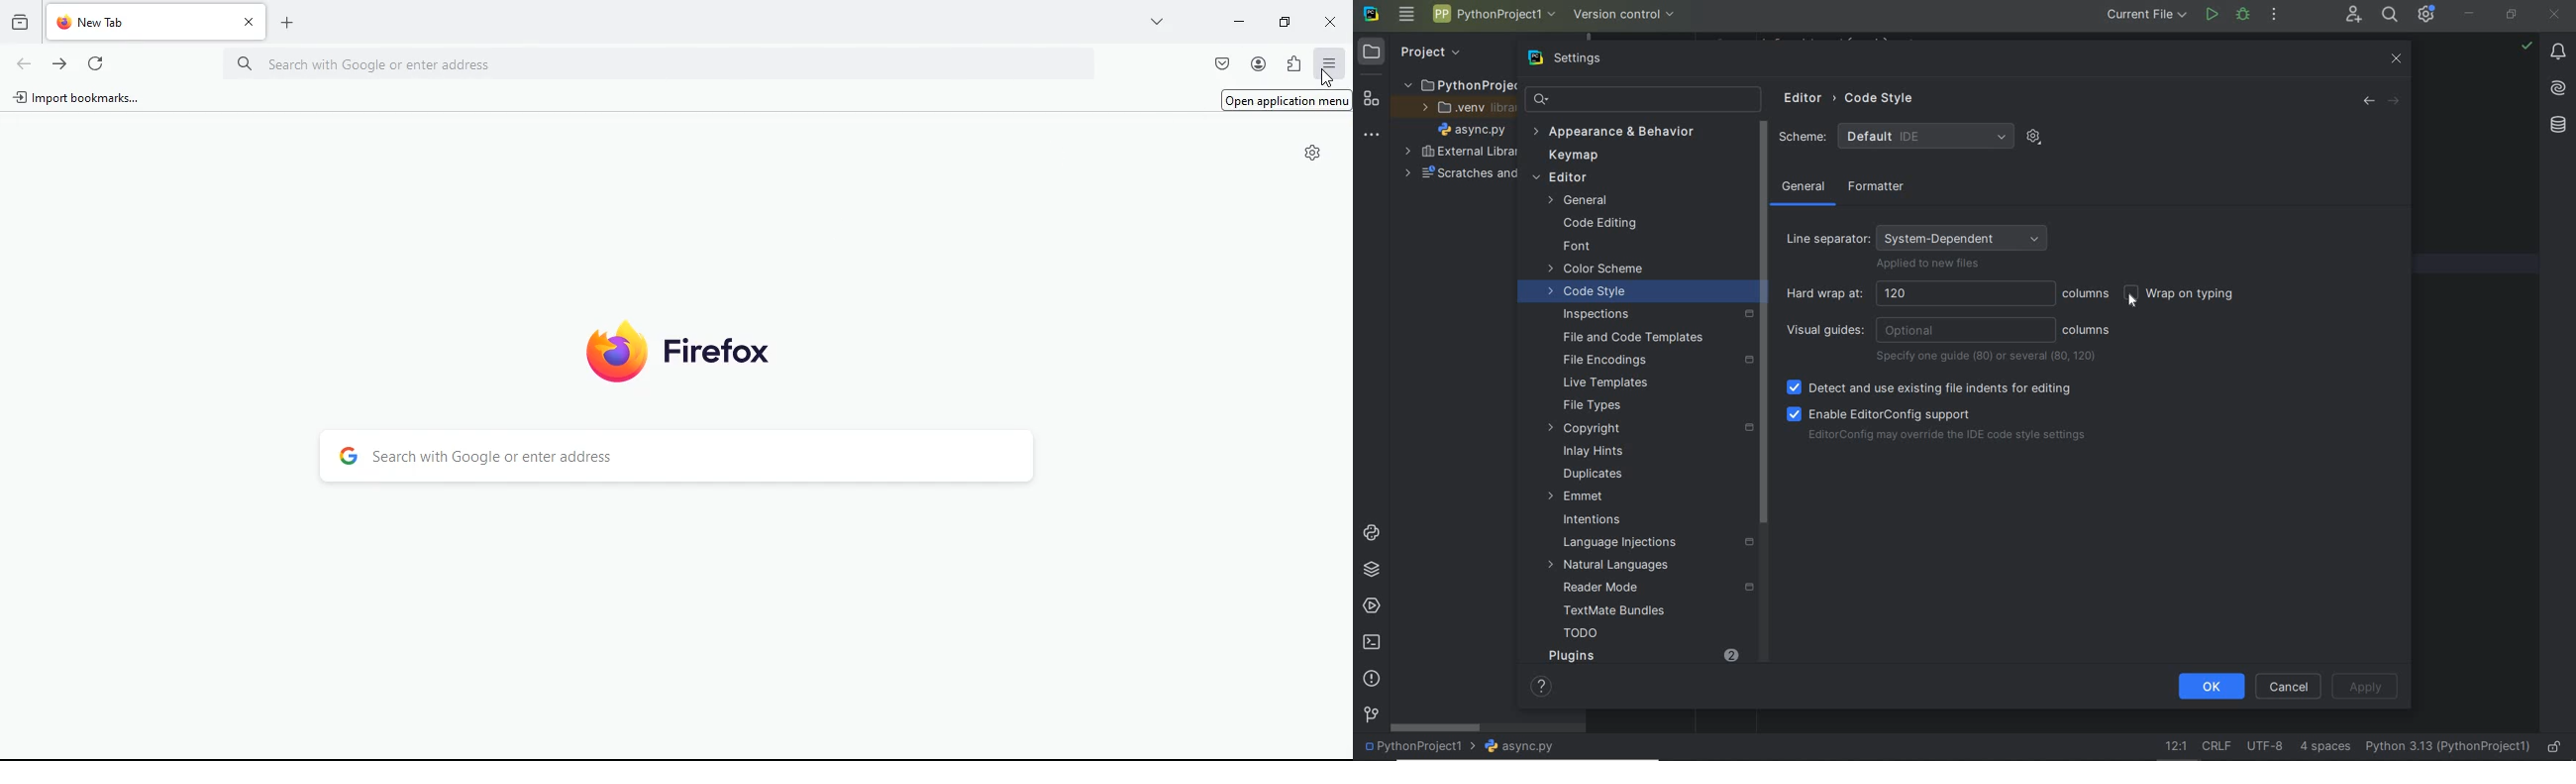  I want to click on code style, so click(1589, 294).